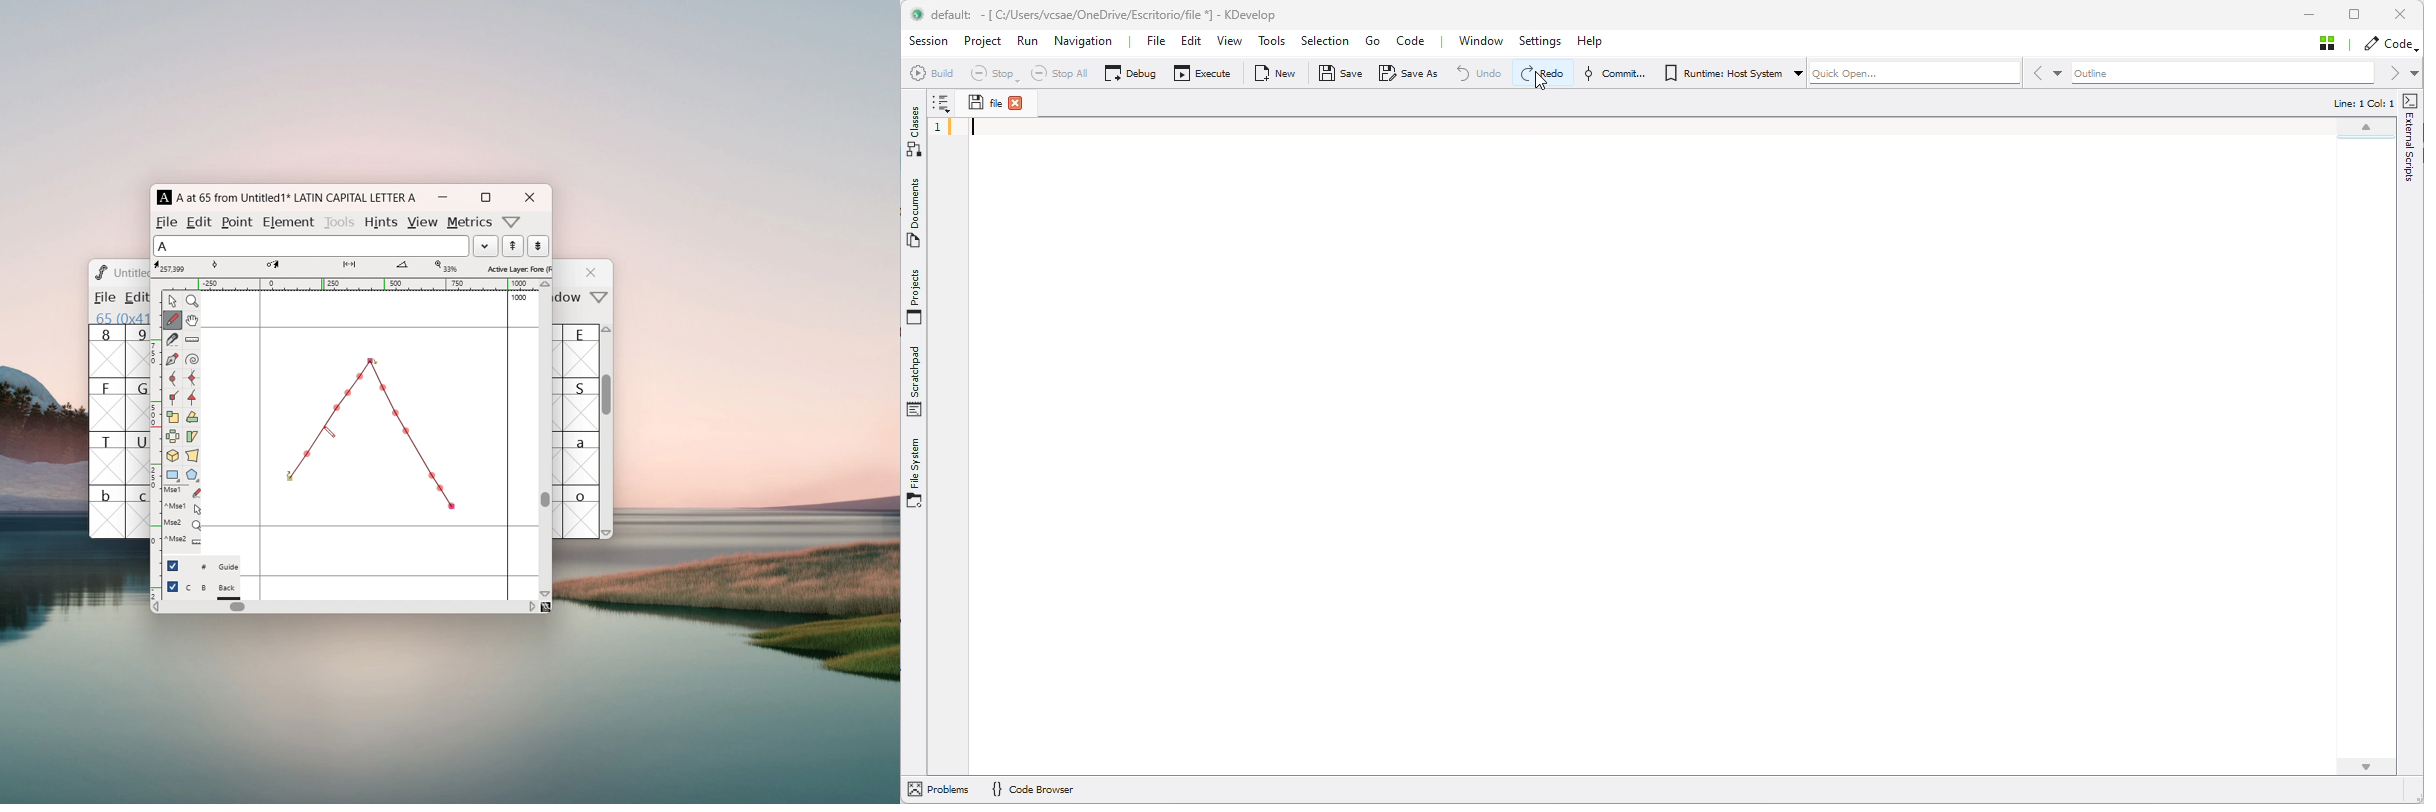 Image resolution: width=2436 pixels, height=812 pixels. I want to click on selected letter, so click(311, 245).